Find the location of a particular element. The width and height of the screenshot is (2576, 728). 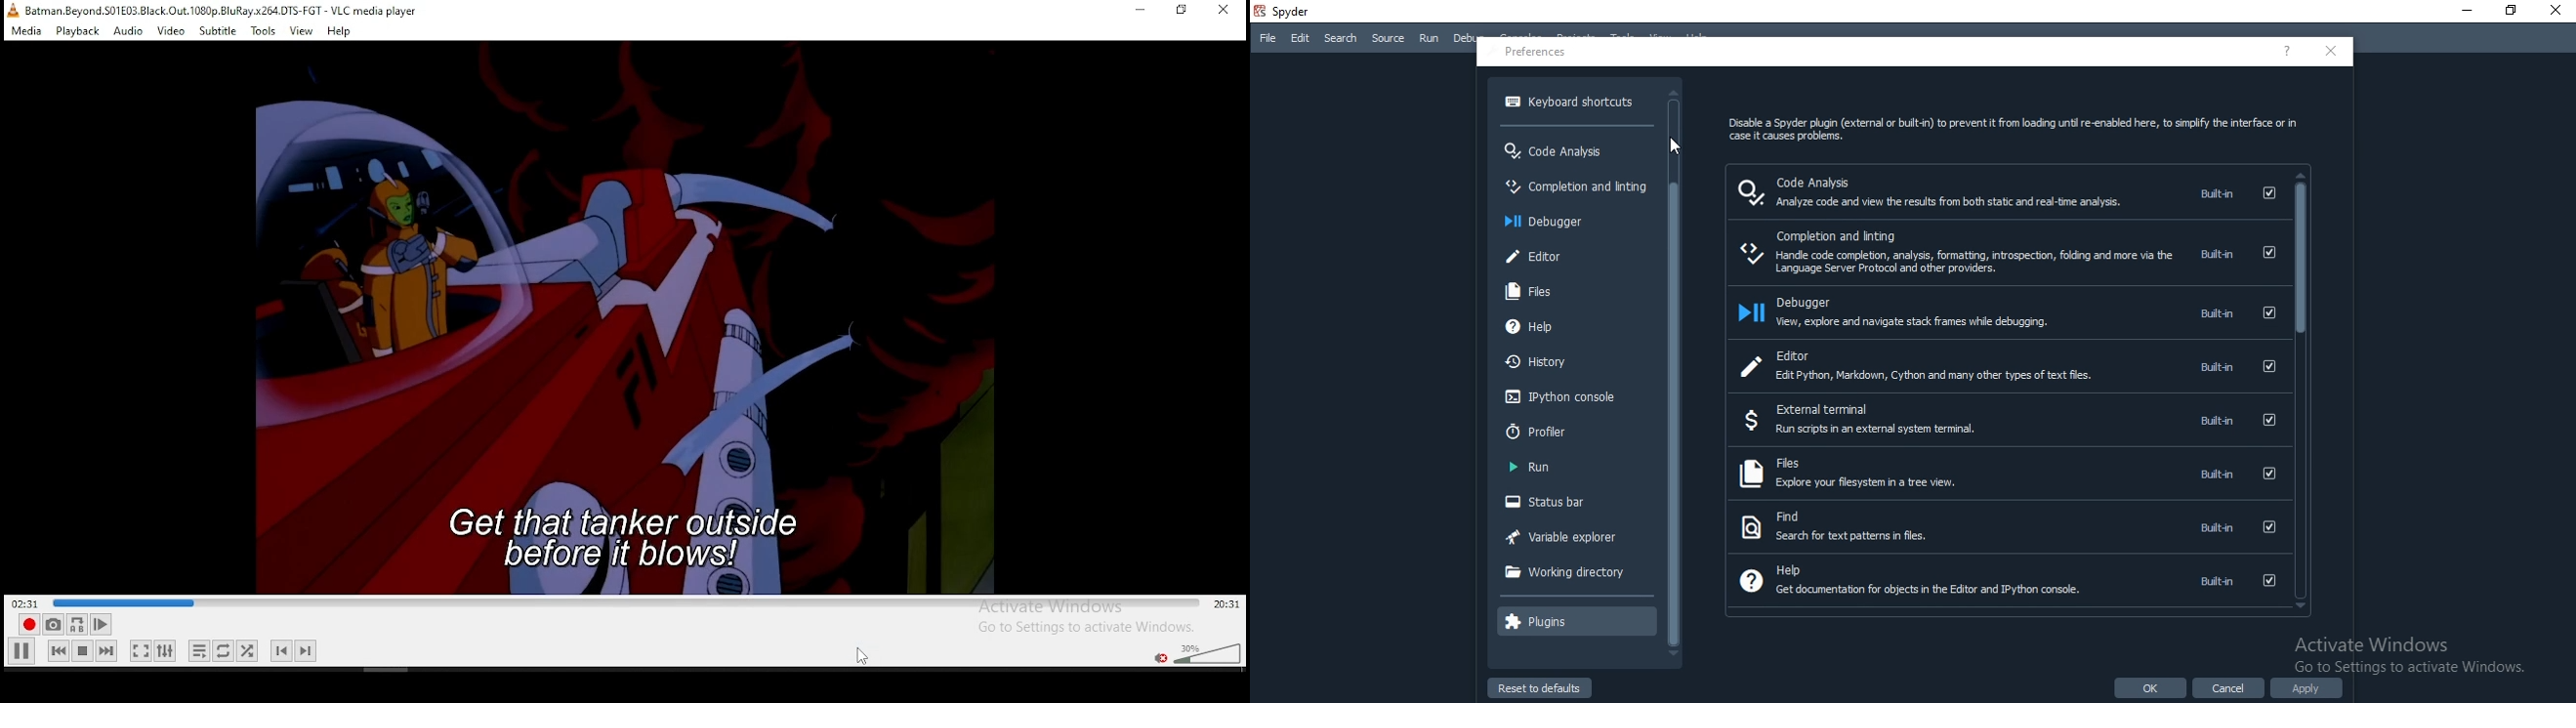

external terminal is located at coordinates (2009, 417).